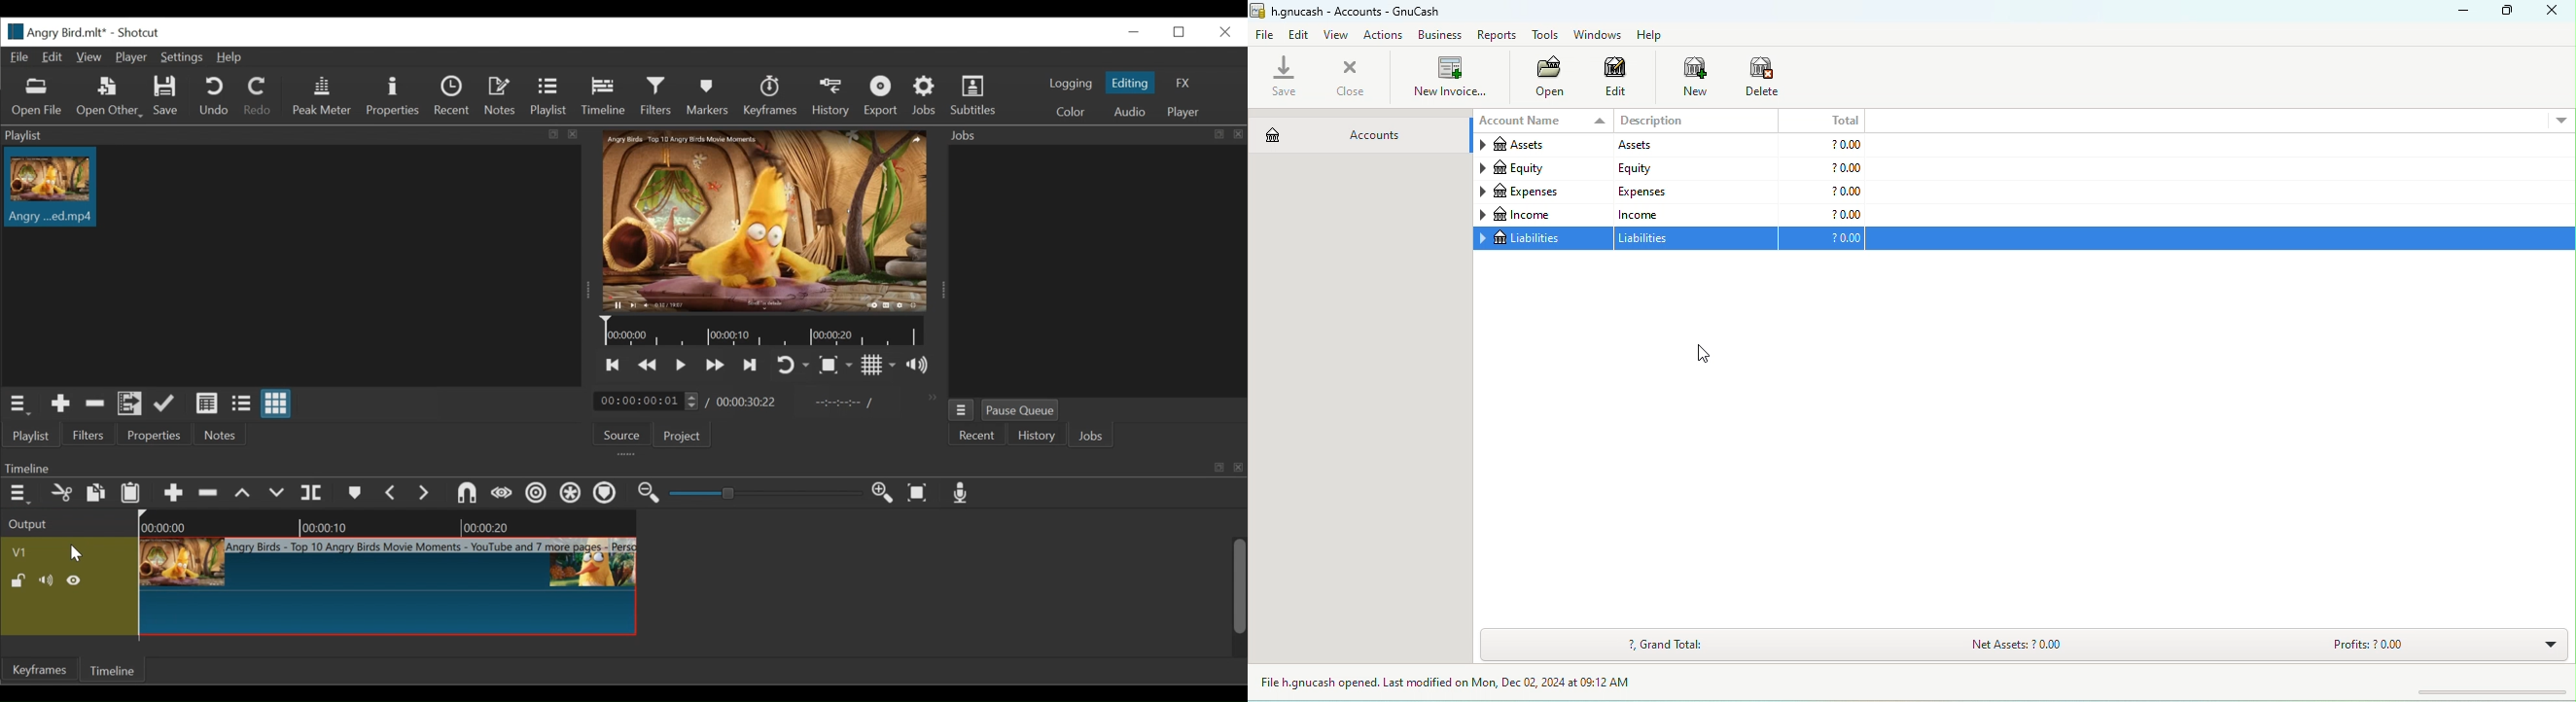  I want to click on Settings, so click(182, 58).